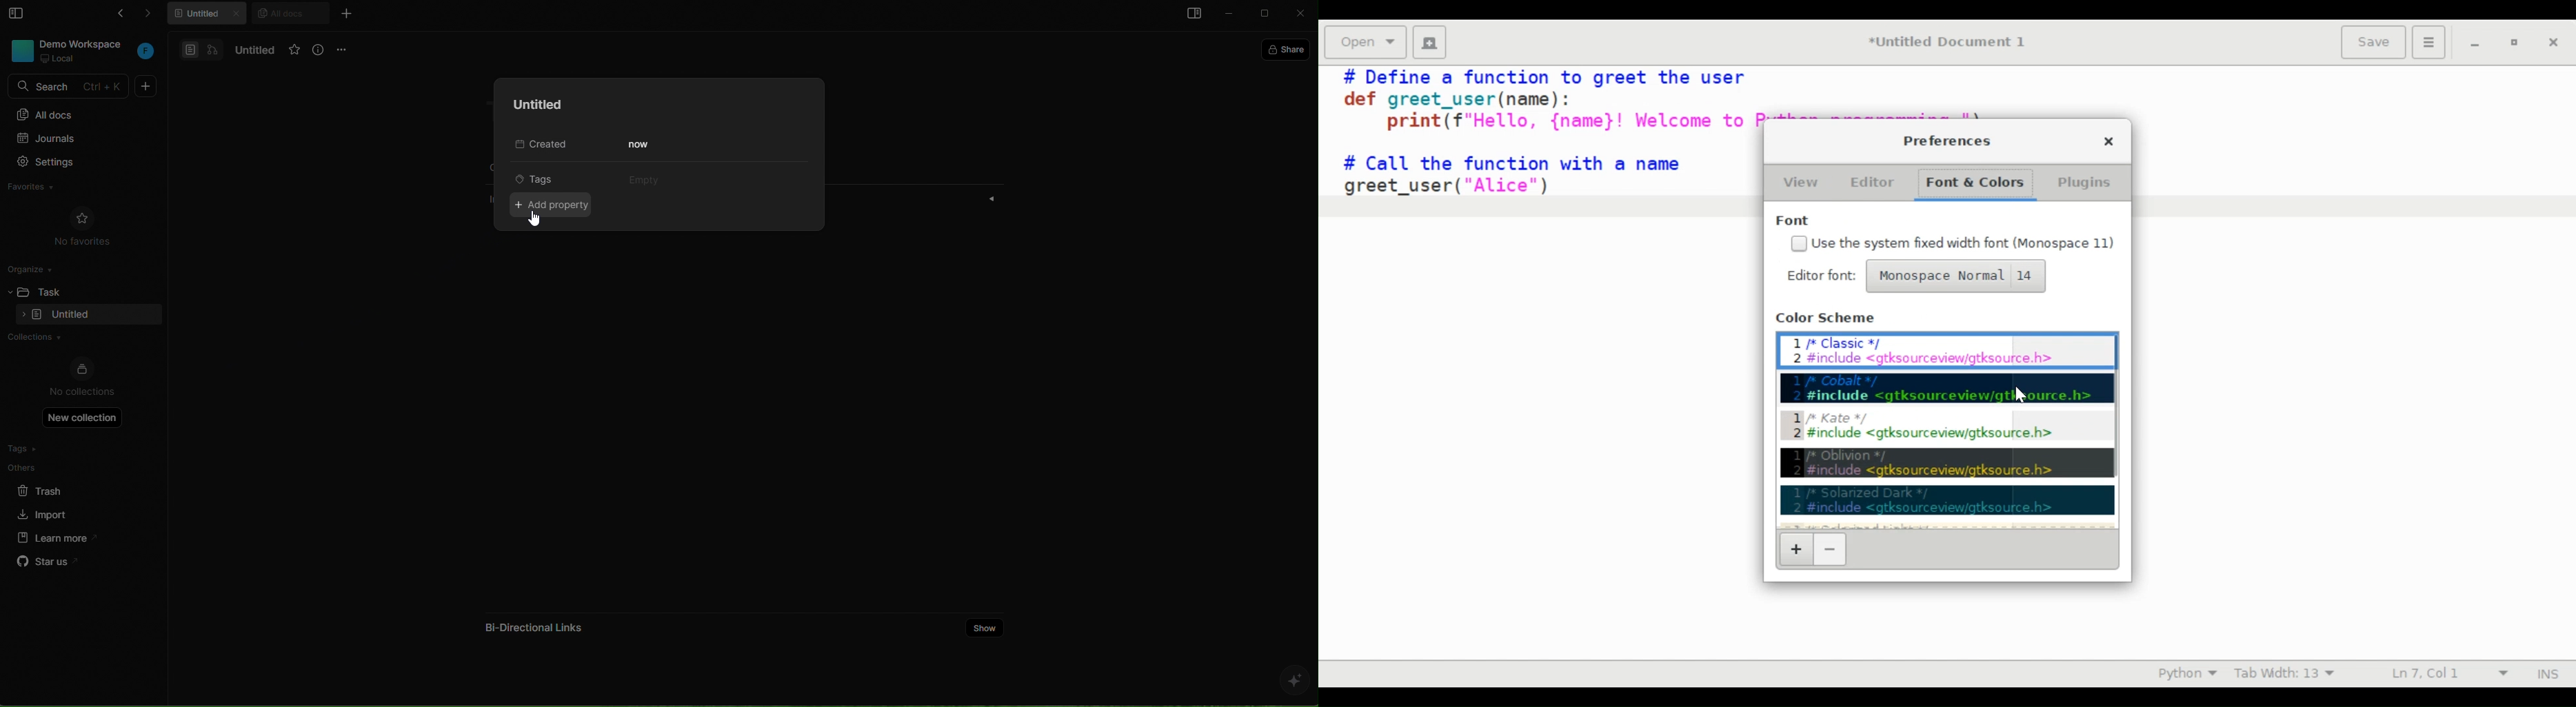 Image resolution: width=2576 pixels, height=728 pixels. I want to click on no collections, so click(82, 378).